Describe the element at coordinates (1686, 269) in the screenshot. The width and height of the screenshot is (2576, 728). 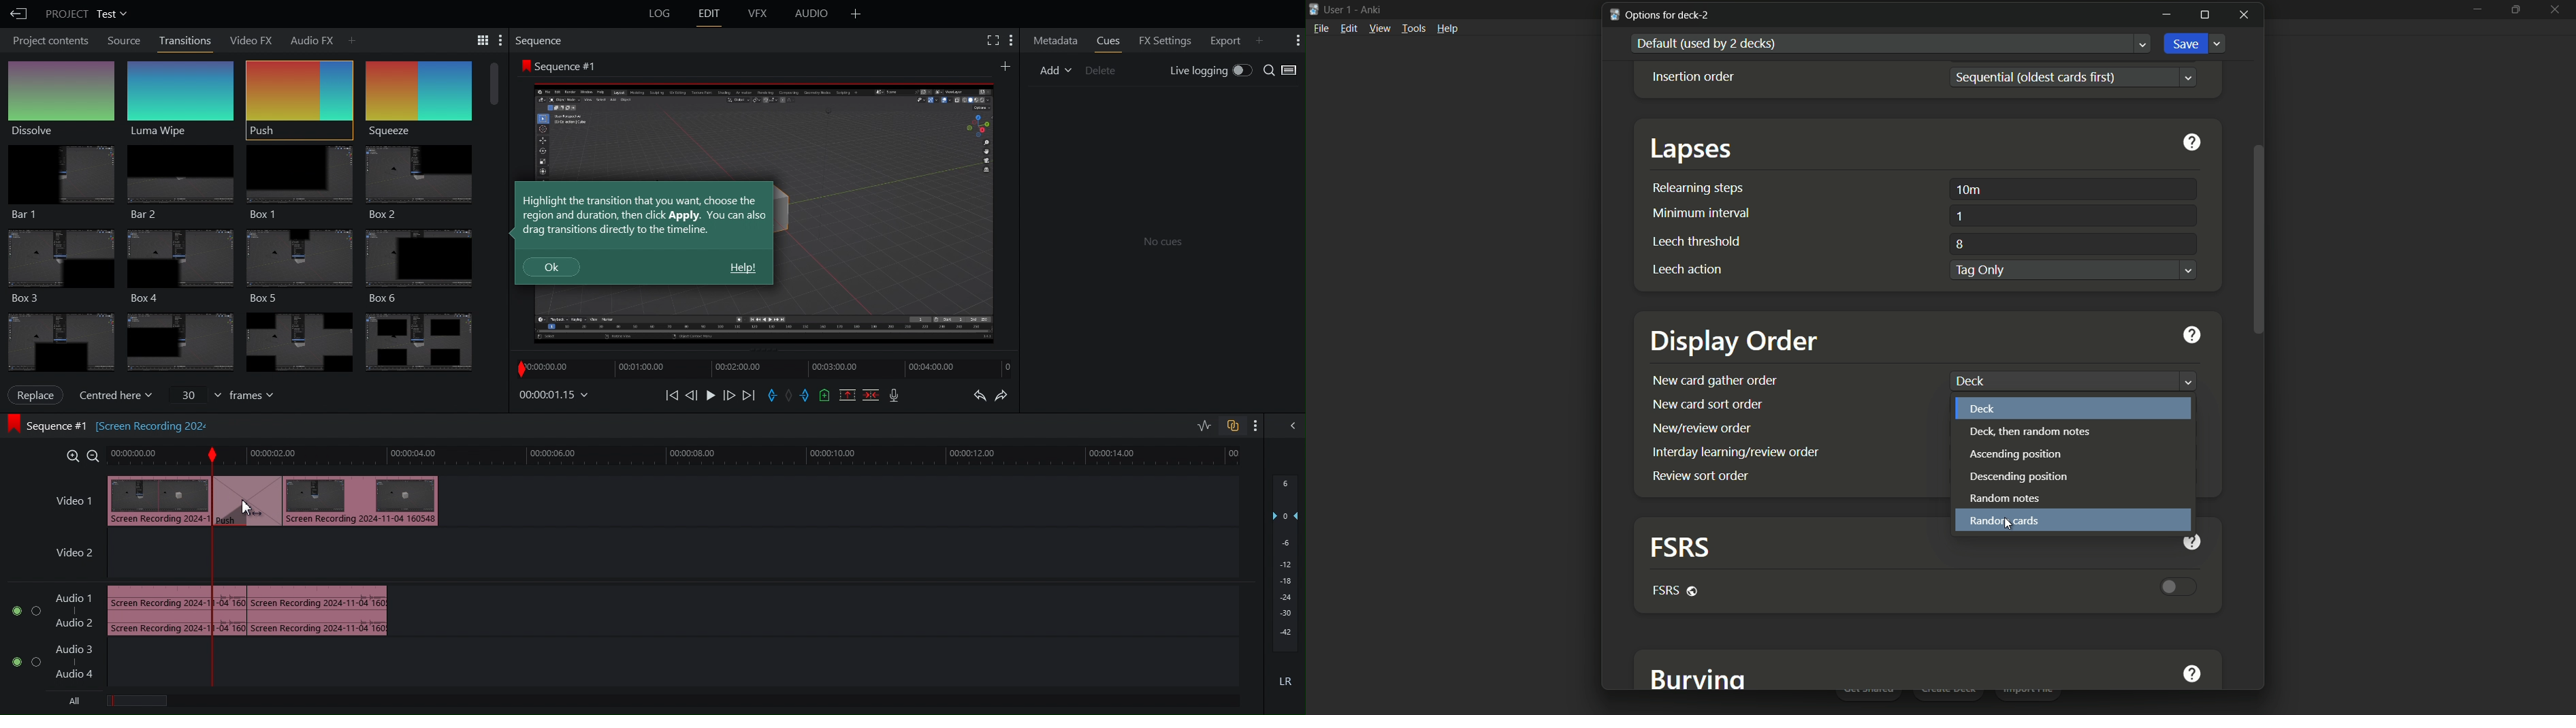
I see `leech action` at that location.